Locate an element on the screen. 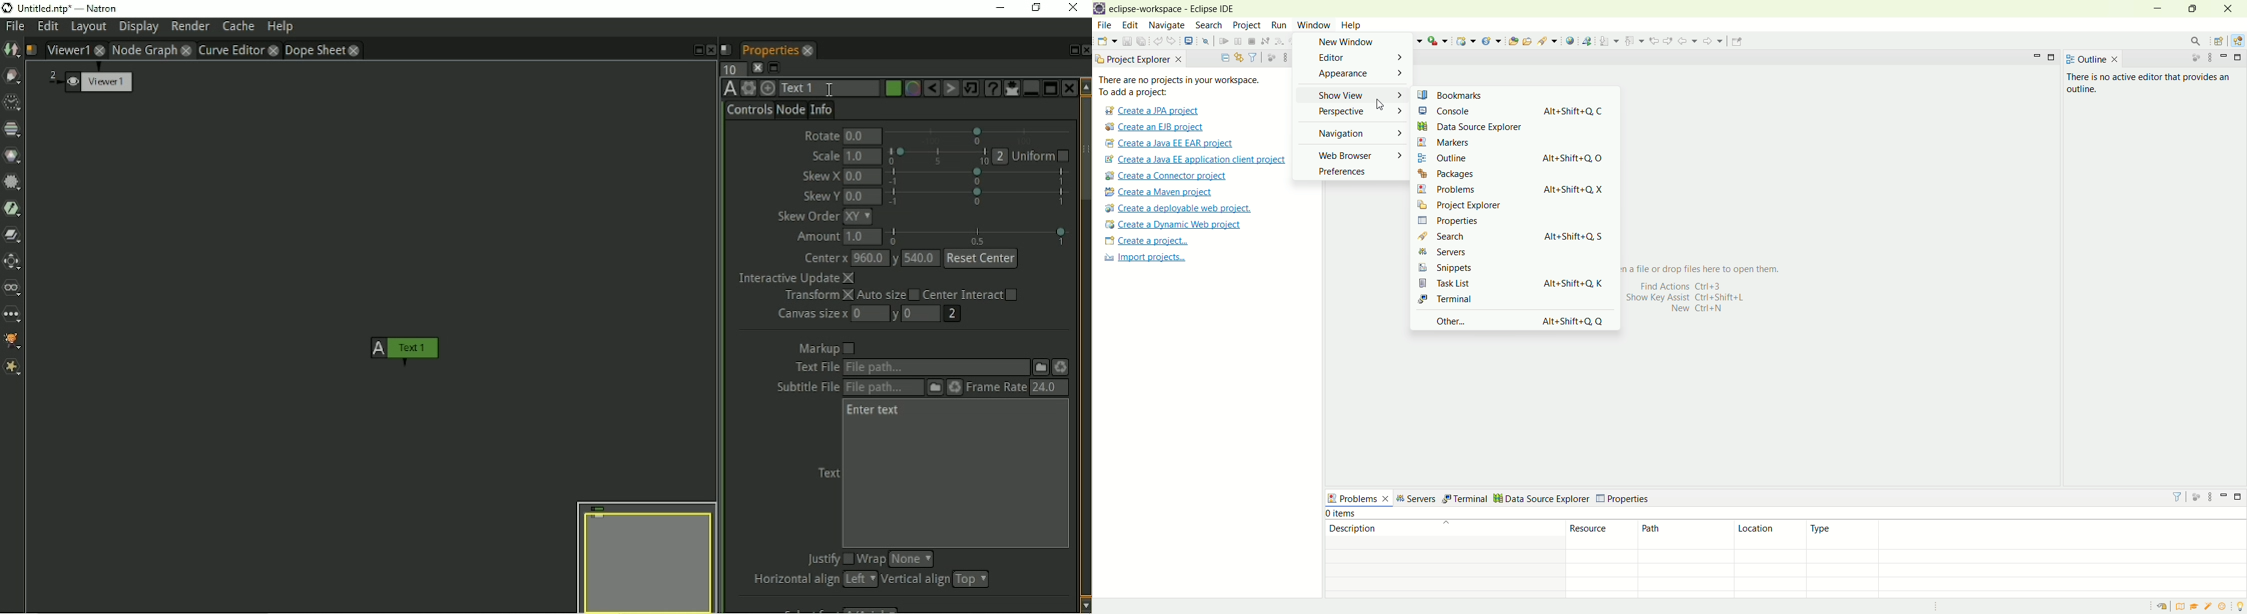 This screenshot has width=2268, height=616. overview is located at coordinates (2179, 607).